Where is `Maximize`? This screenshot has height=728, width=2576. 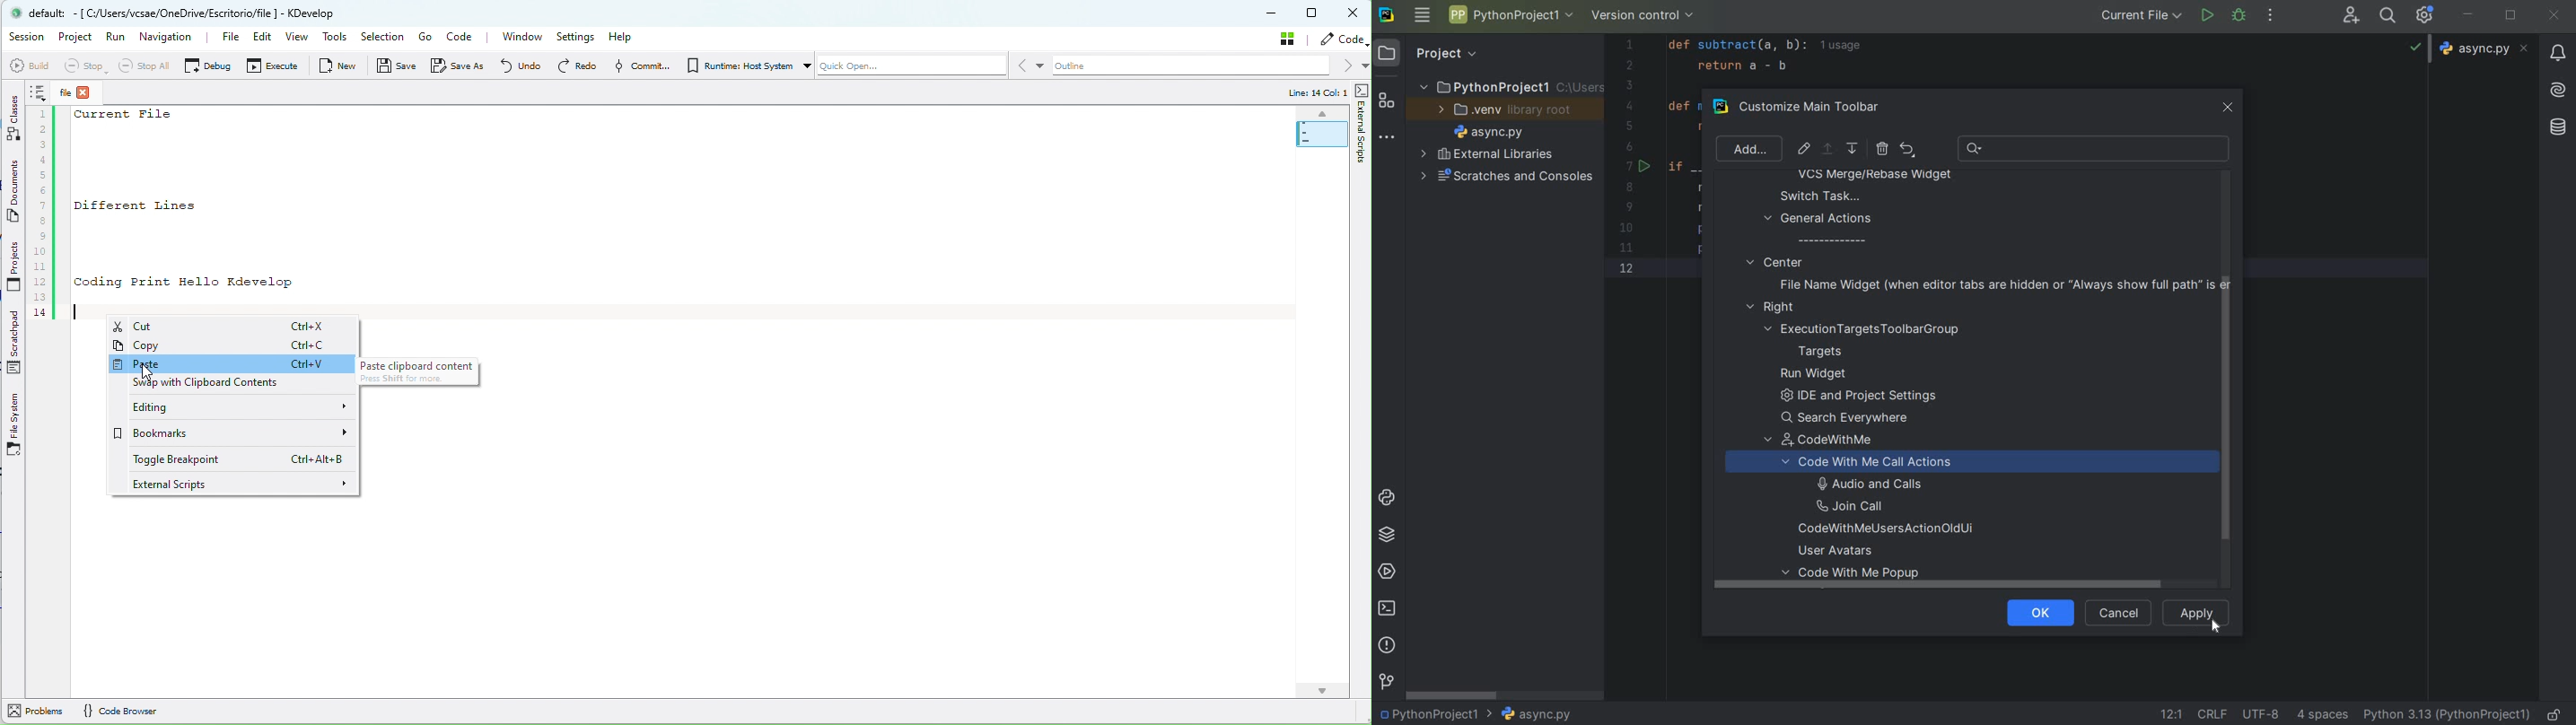 Maximize is located at coordinates (1313, 13).